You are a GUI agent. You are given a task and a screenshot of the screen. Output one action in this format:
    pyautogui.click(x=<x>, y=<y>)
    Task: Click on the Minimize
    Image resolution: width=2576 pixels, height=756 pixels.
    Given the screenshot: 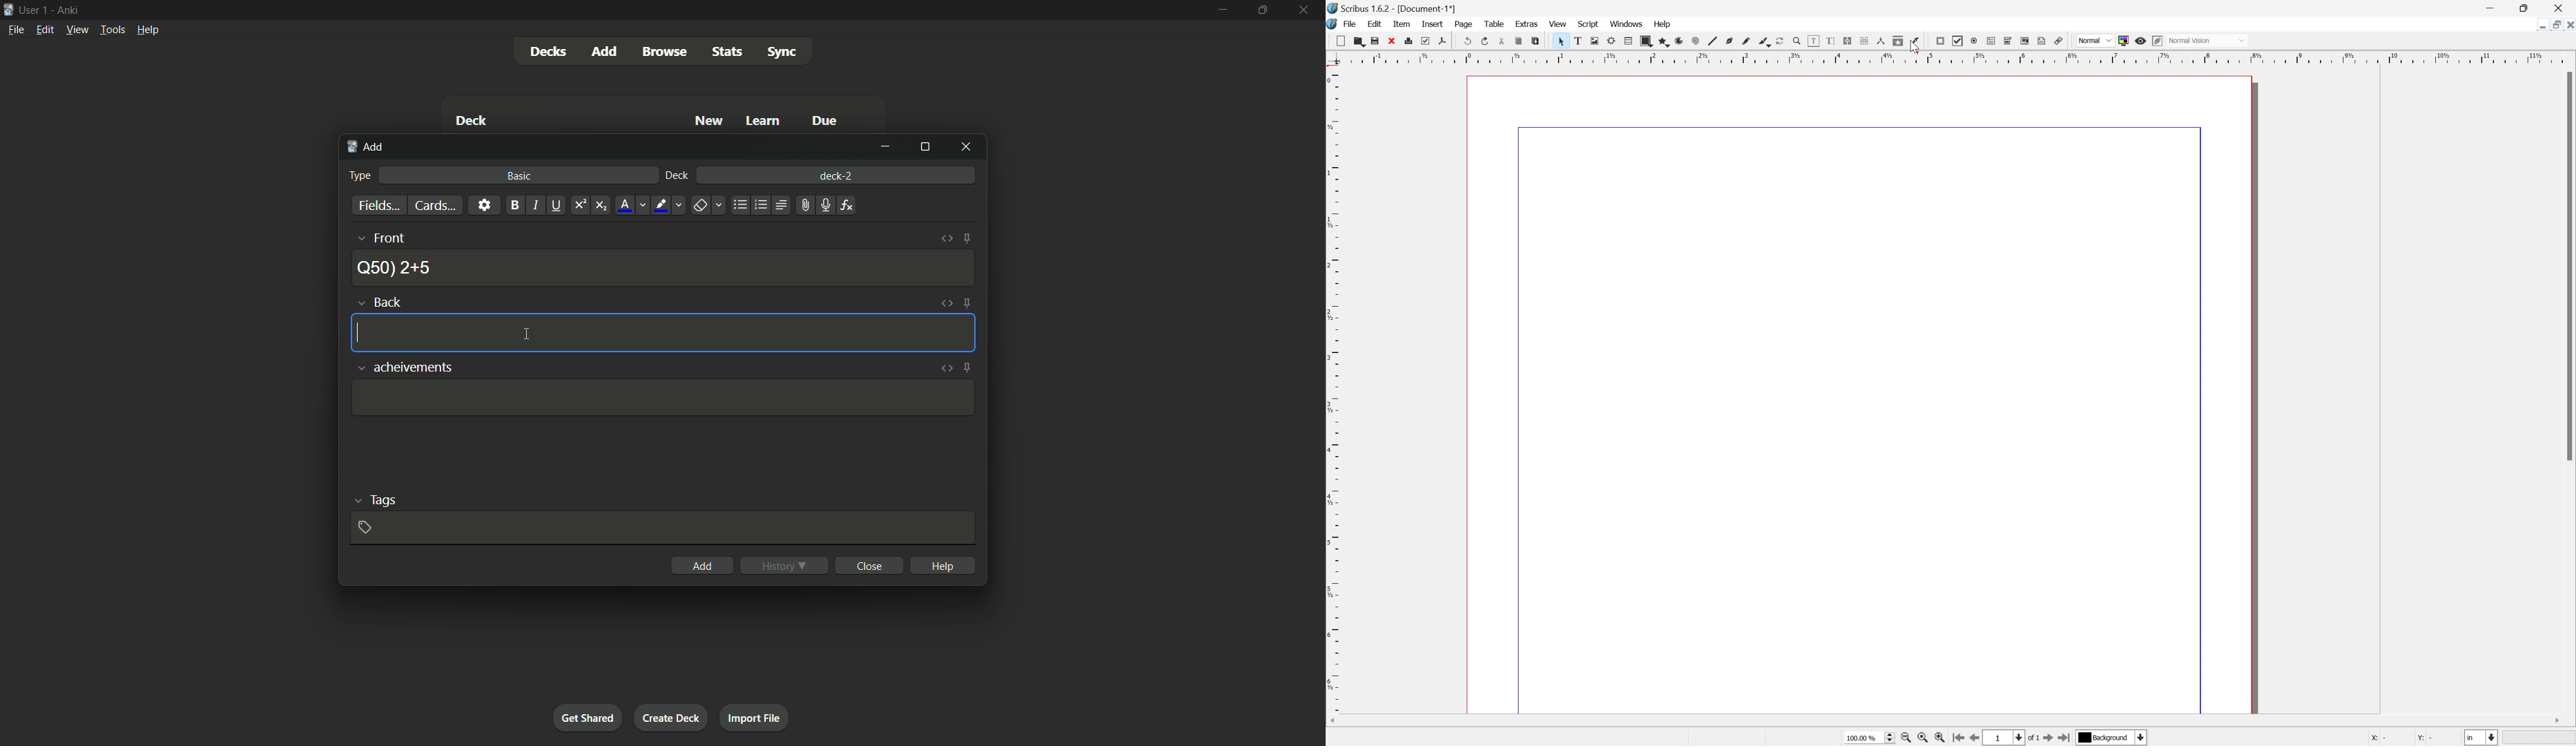 What is the action you would take?
    pyautogui.click(x=2541, y=29)
    